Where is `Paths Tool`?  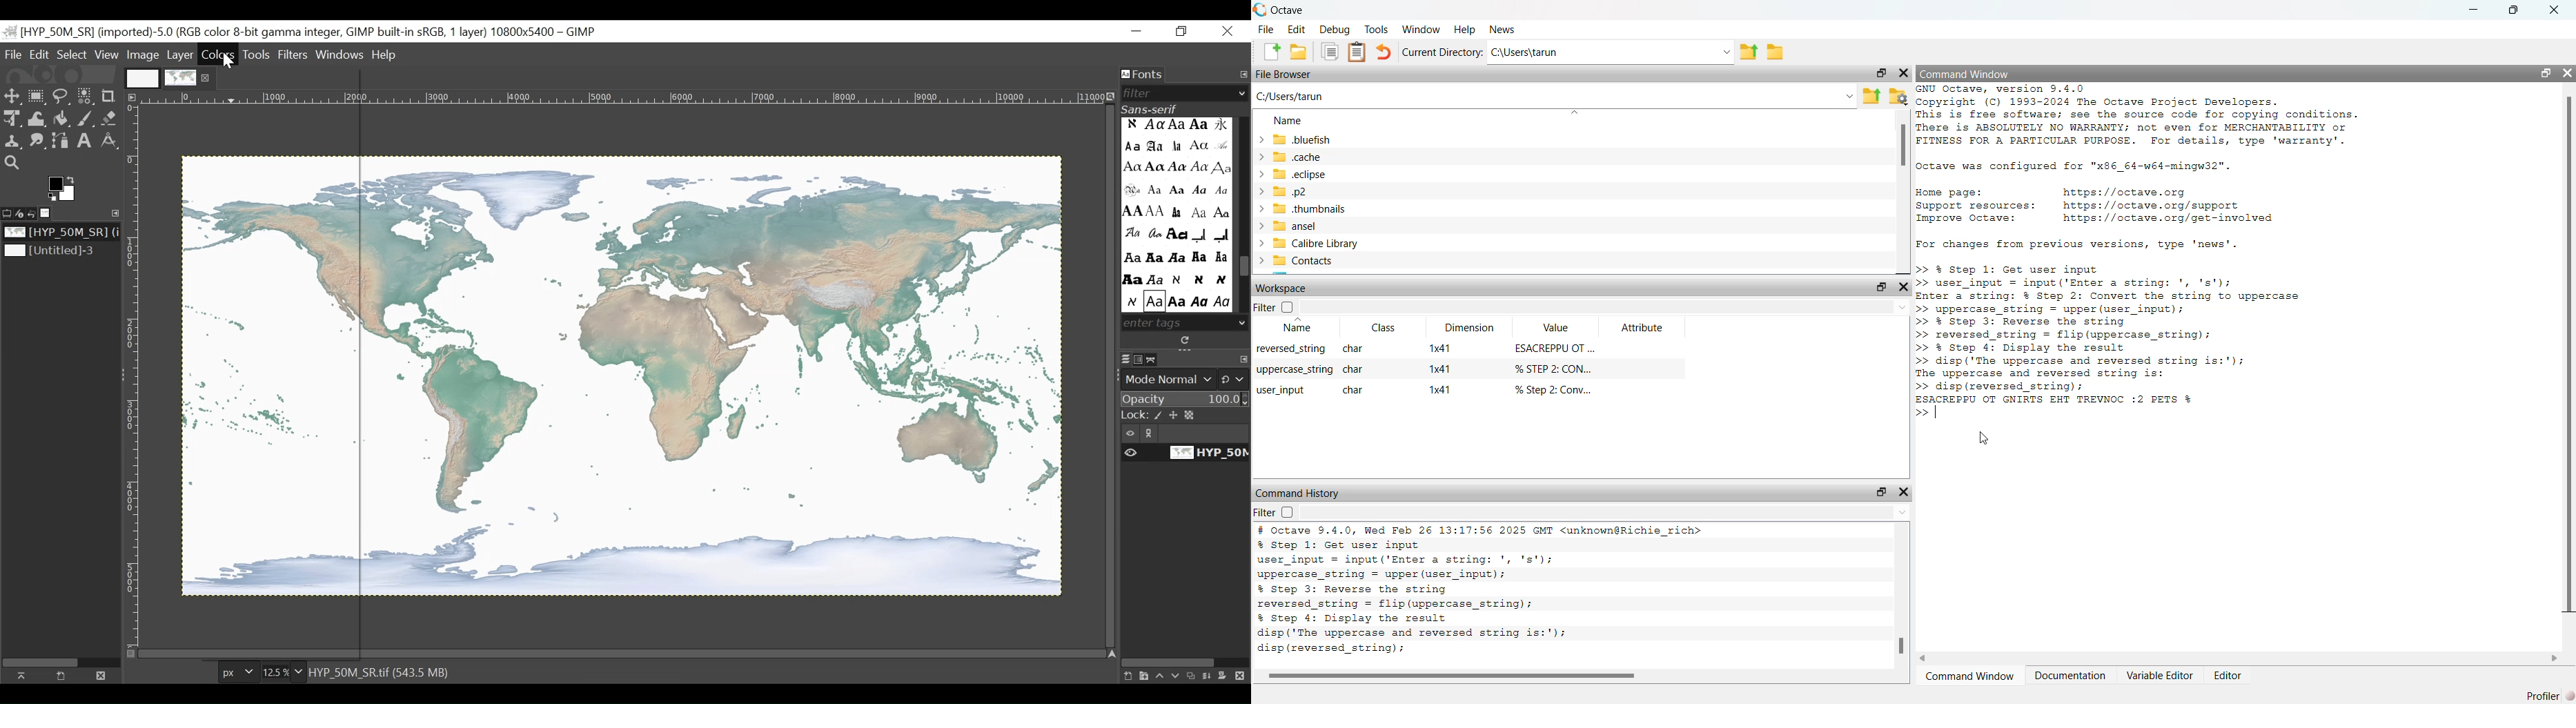
Paths Tool is located at coordinates (61, 142).